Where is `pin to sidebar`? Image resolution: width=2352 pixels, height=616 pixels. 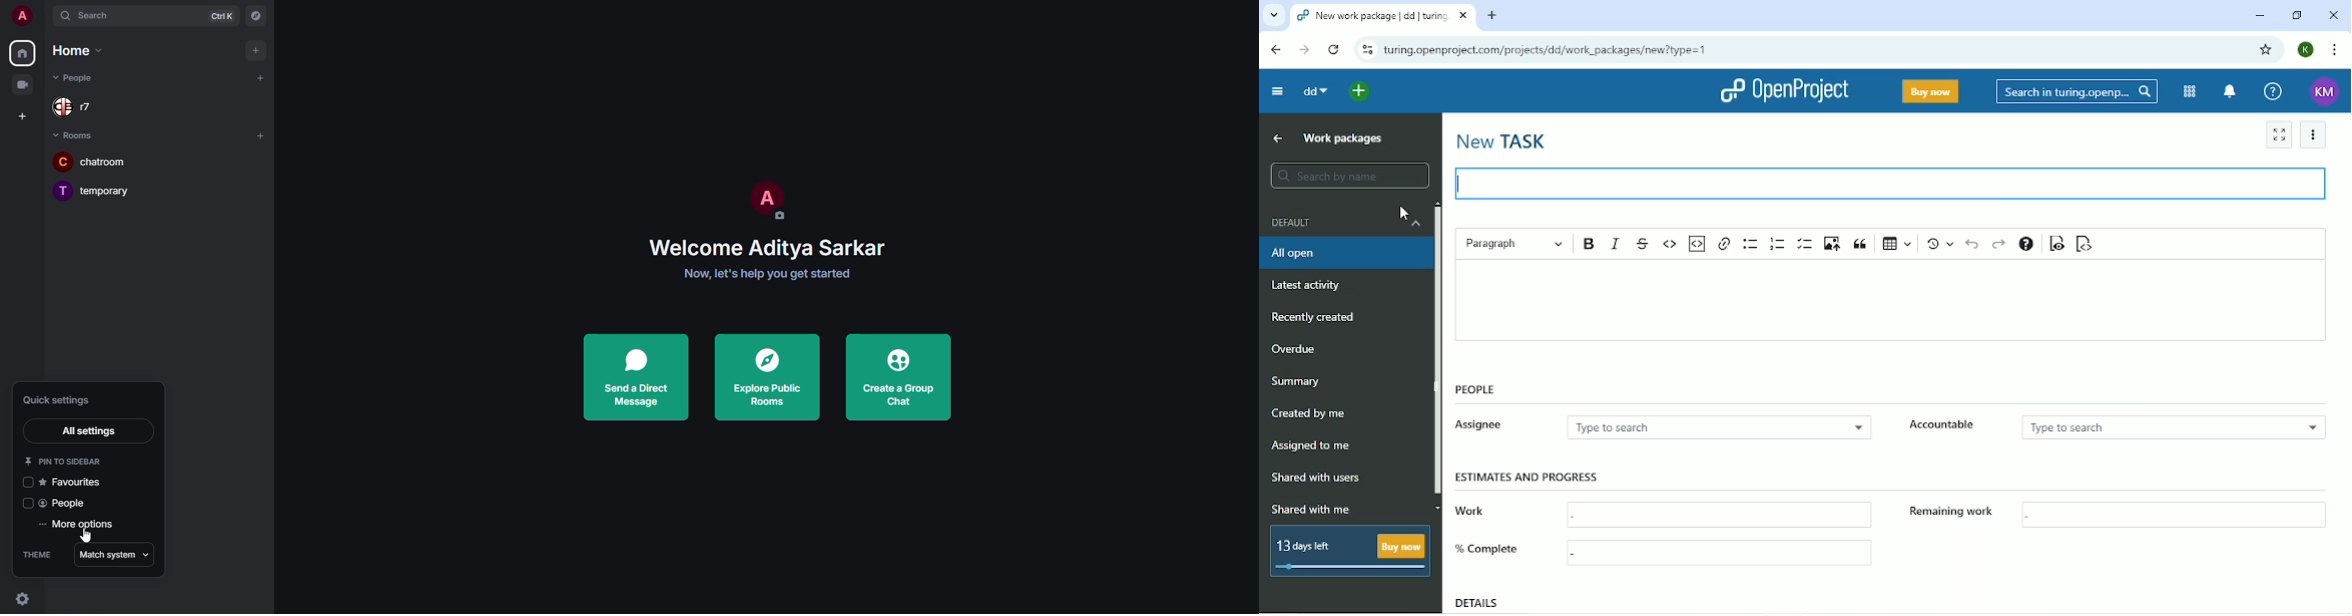
pin to sidebar is located at coordinates (64, 460).